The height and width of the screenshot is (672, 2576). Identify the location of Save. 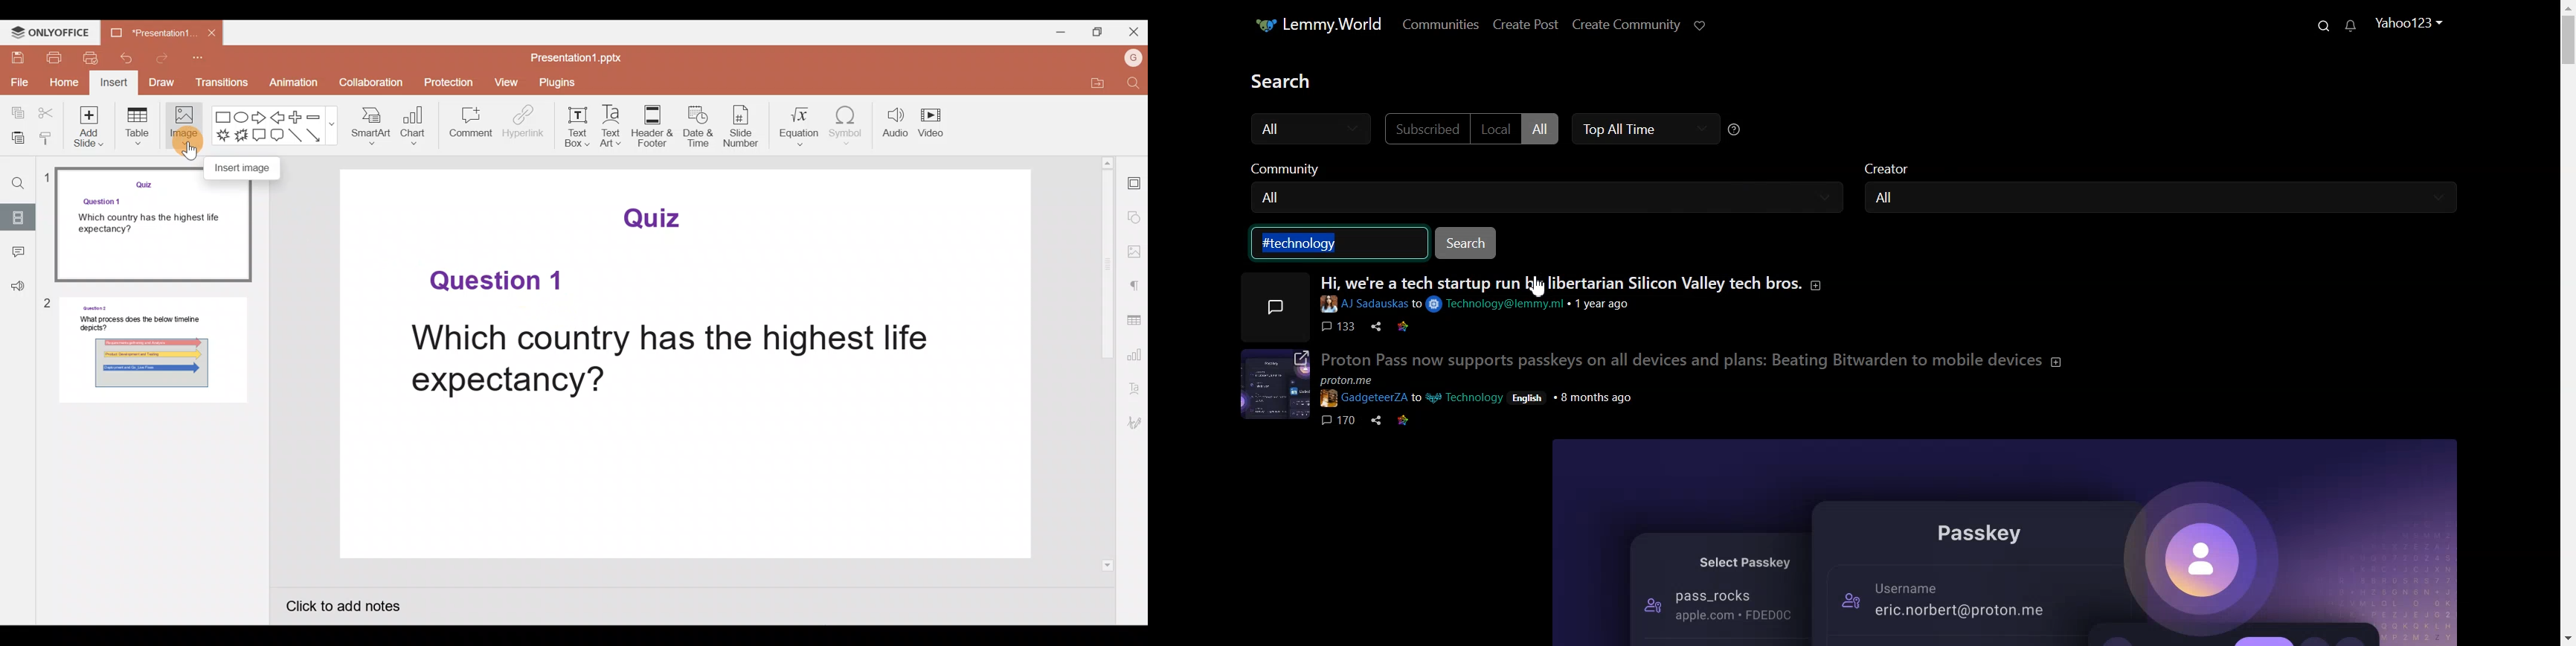
(19, 60).